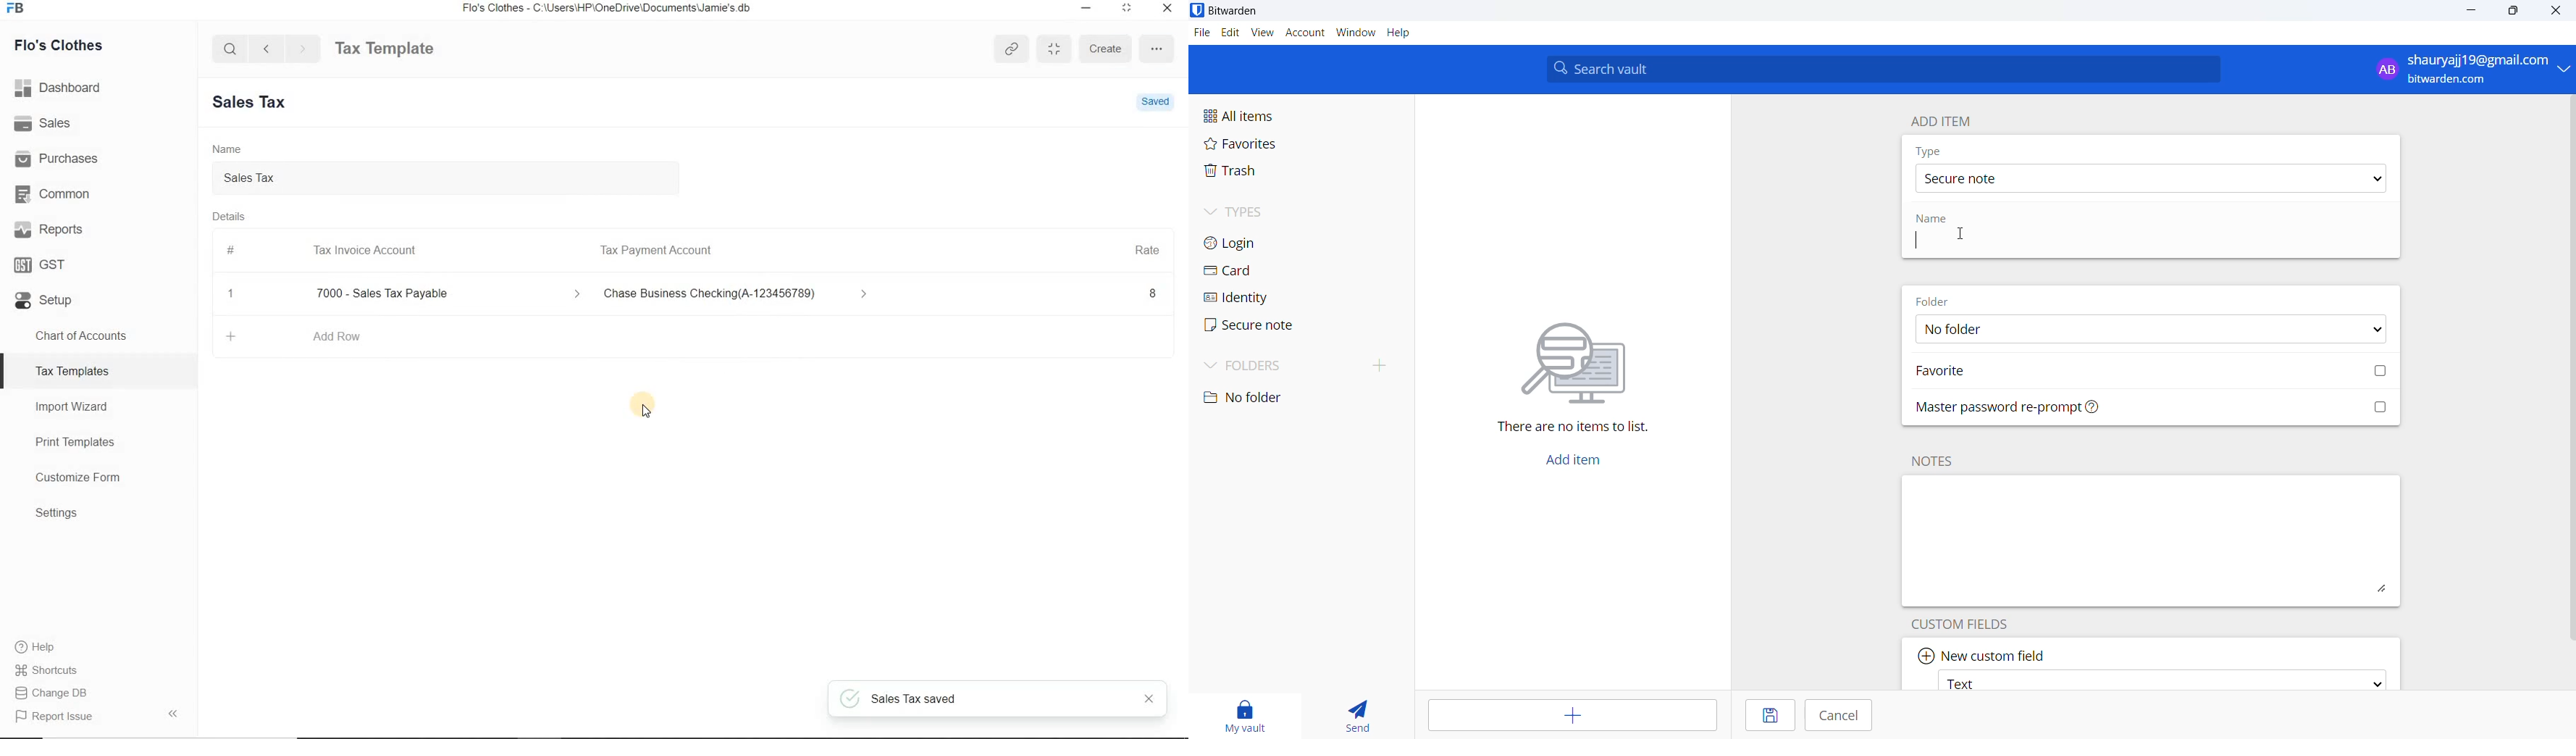 The height and width of the screenshot is (756, 2576). I want to click on Flo's Clothes, so click(56, 45).